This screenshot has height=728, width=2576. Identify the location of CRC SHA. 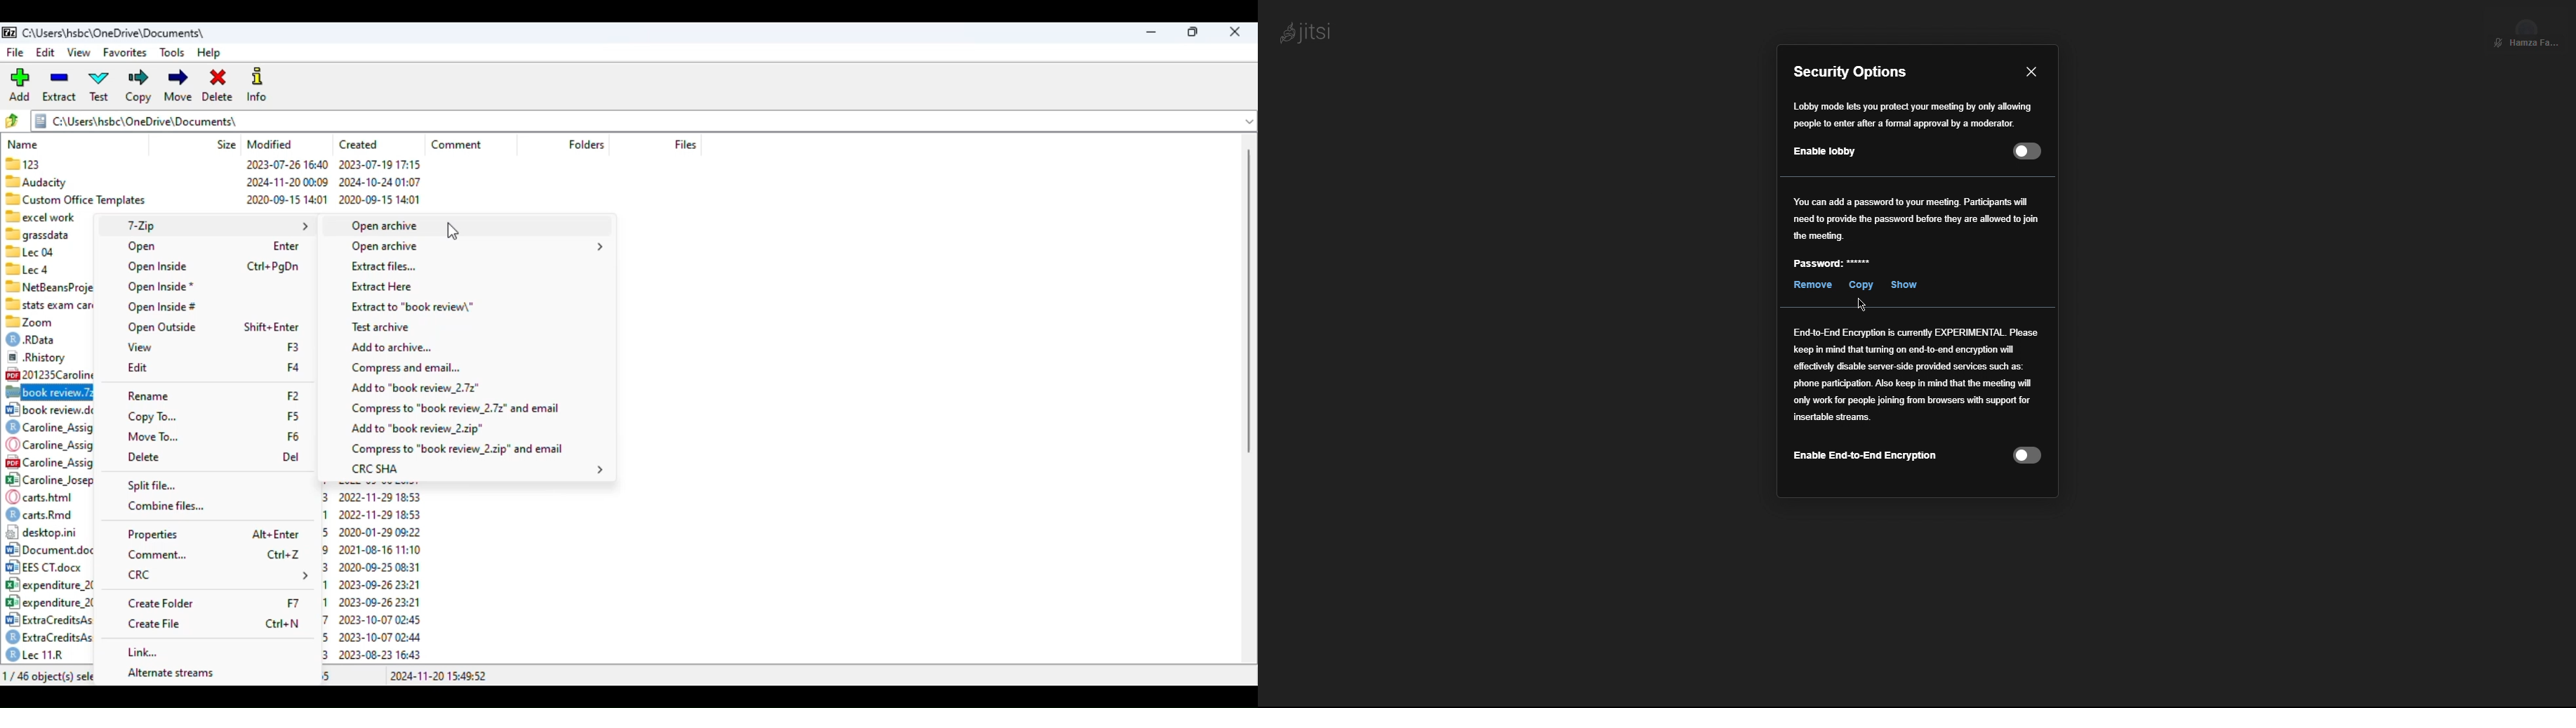
(477, 470).